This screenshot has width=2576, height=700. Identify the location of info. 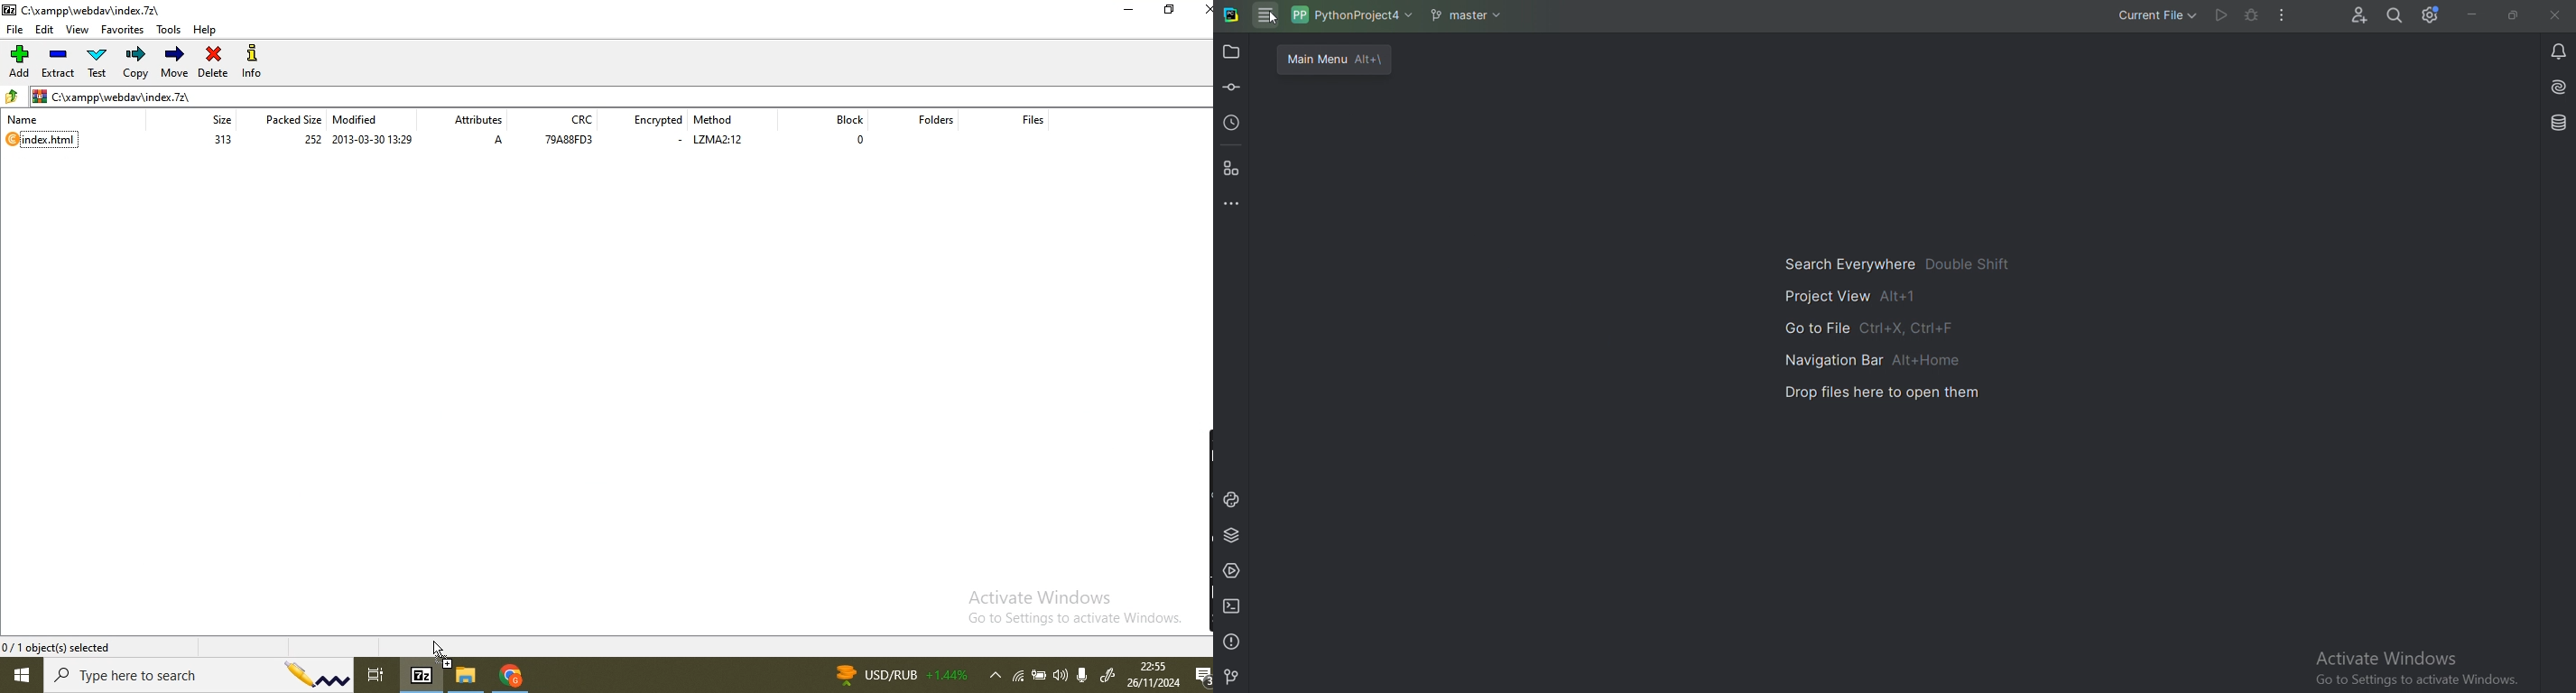
(256, 61).